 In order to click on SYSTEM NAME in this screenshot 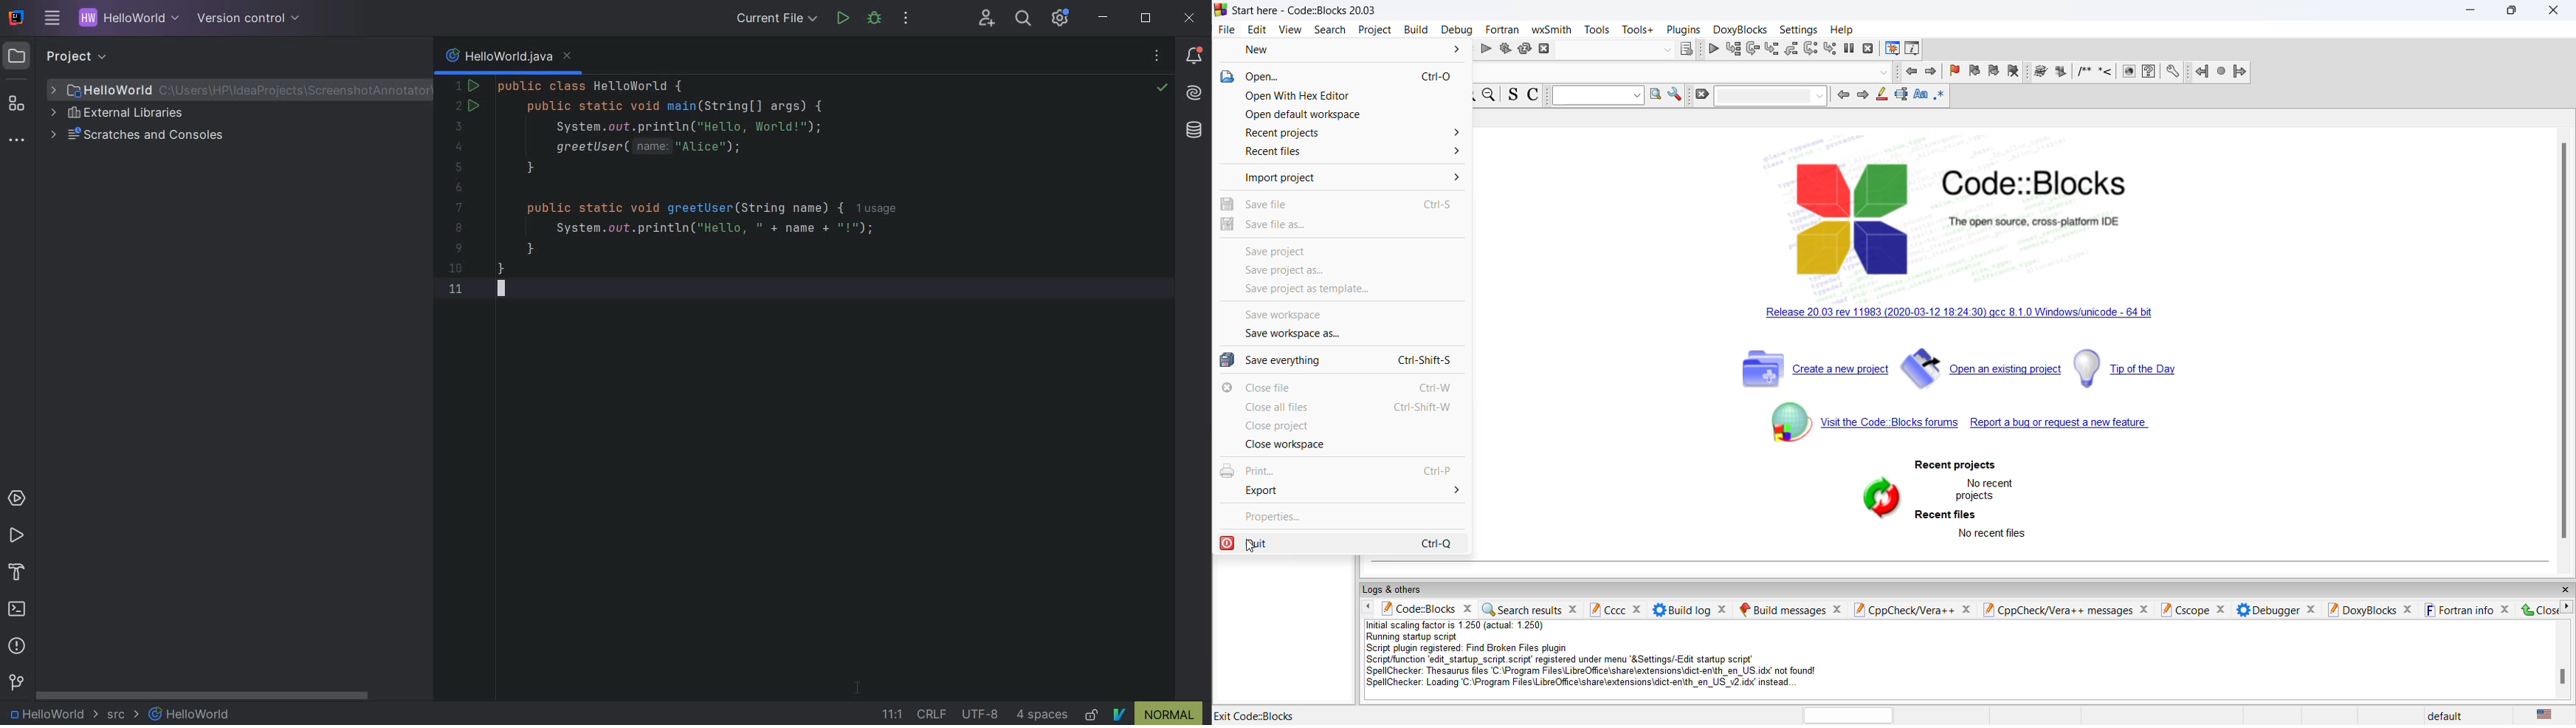, I will do `click(14, 18)`.